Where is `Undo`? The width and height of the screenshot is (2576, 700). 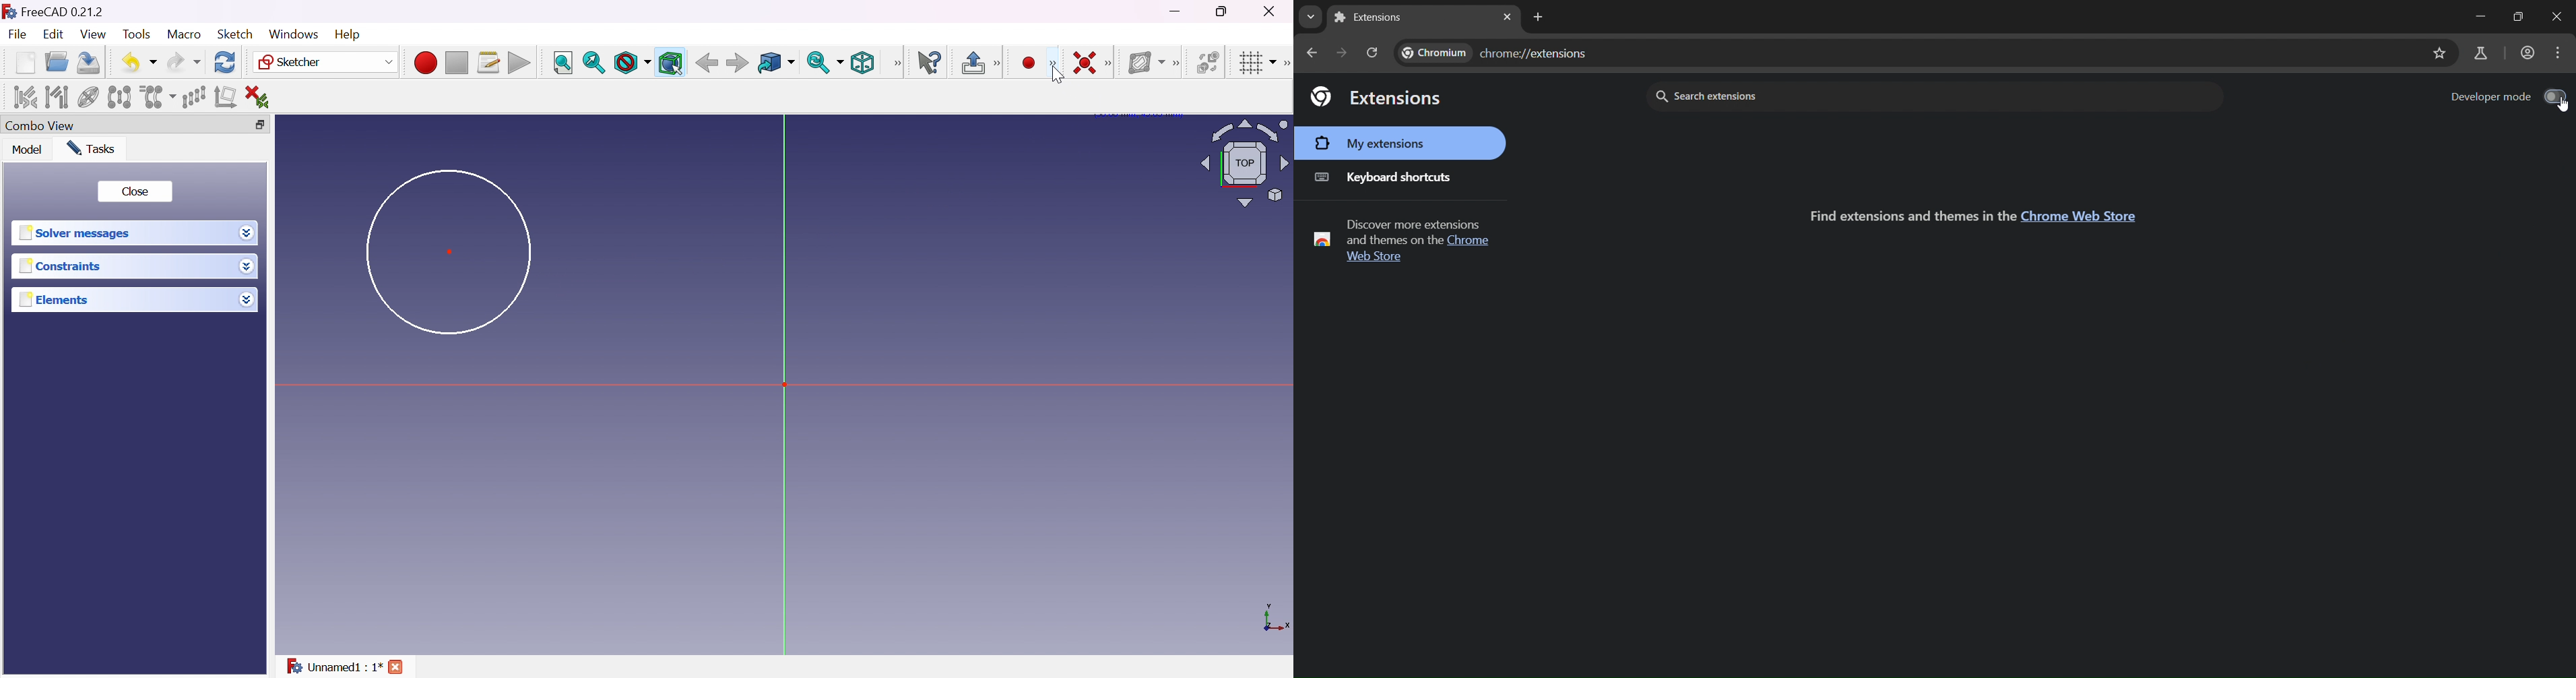
Undo is located at coordinates (139, 62).